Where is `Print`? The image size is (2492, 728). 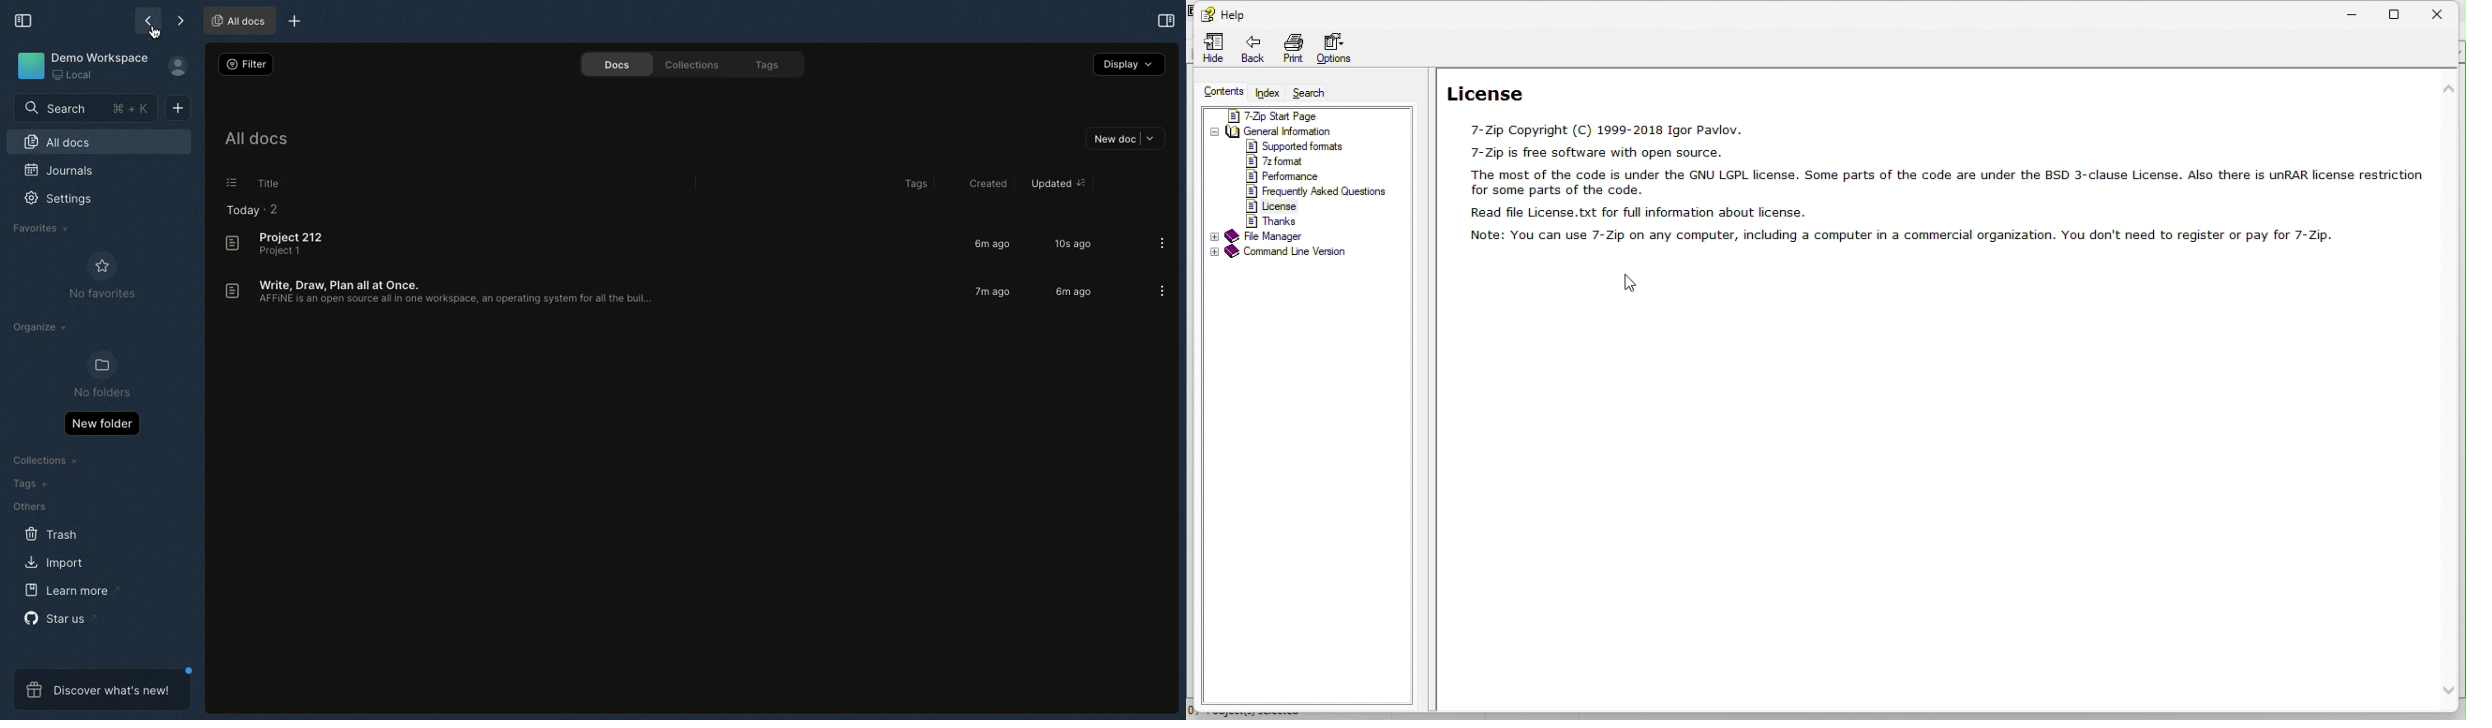
Print is located at coordinates (1293, 49).